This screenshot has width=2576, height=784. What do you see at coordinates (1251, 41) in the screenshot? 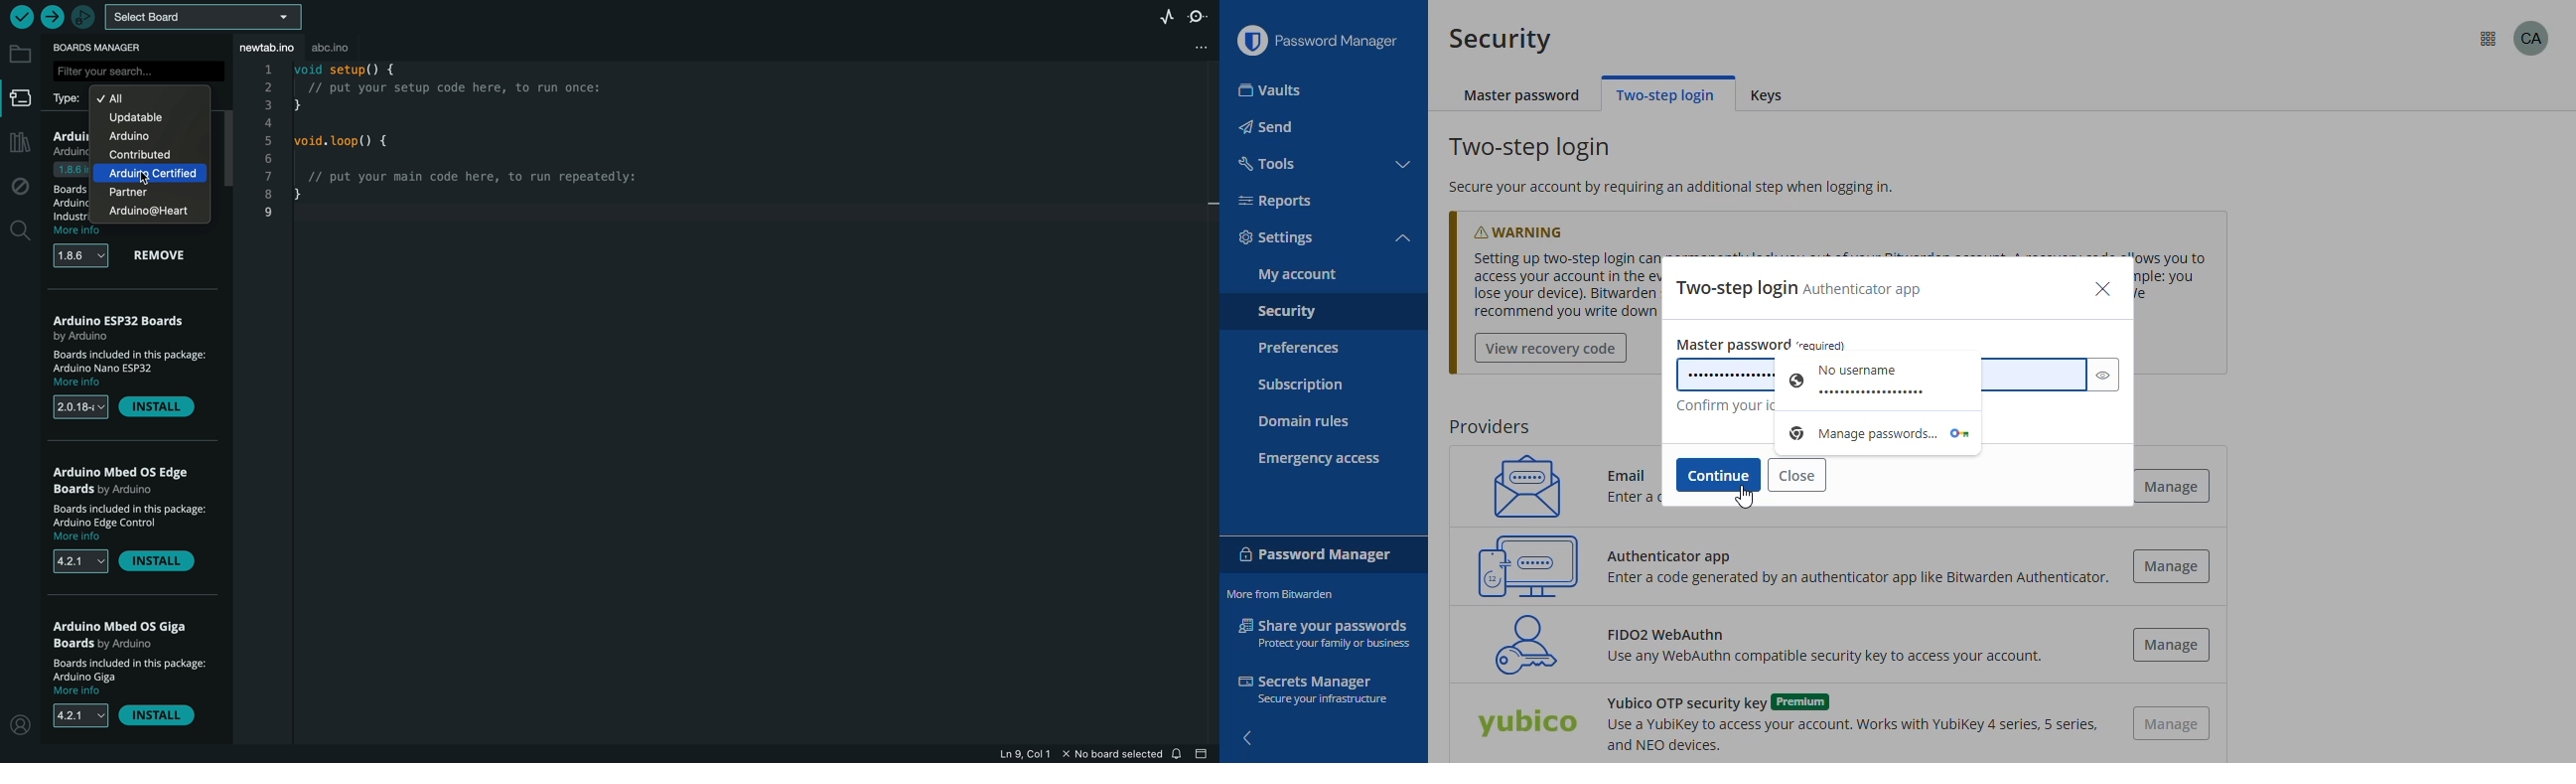
I see `logo` at bounding box center [1251, 41].